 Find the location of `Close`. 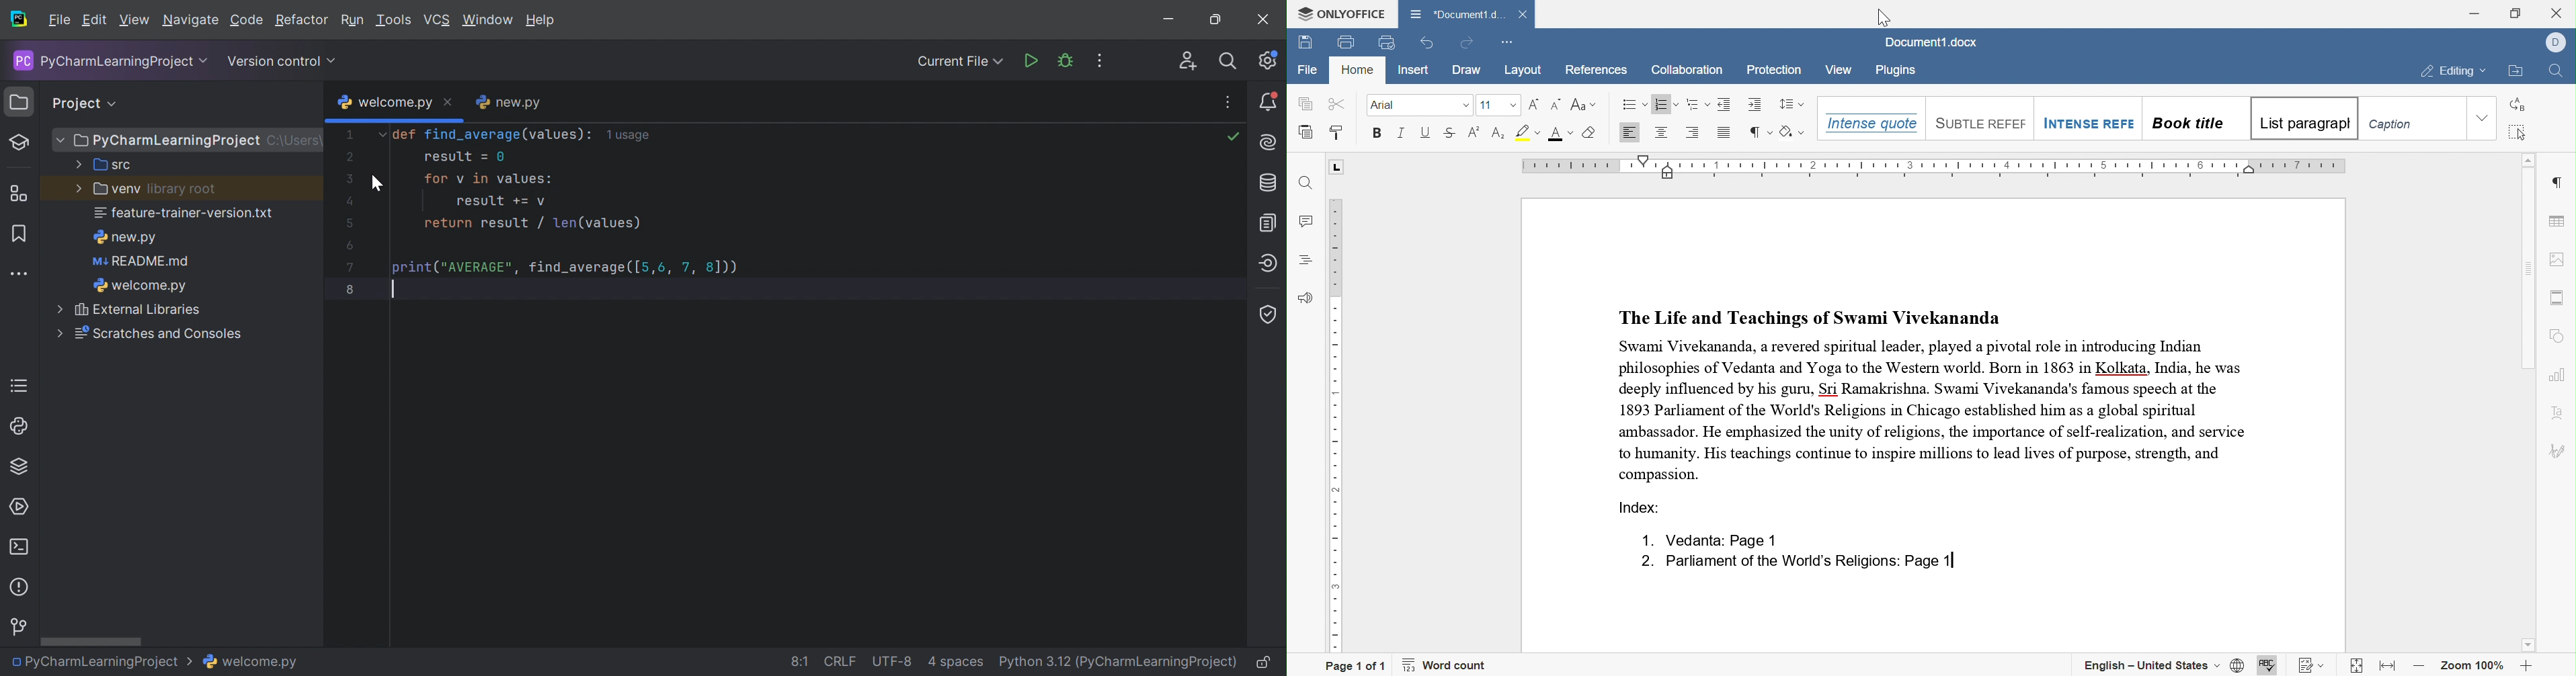

Close is located at coordinates (449, 103).